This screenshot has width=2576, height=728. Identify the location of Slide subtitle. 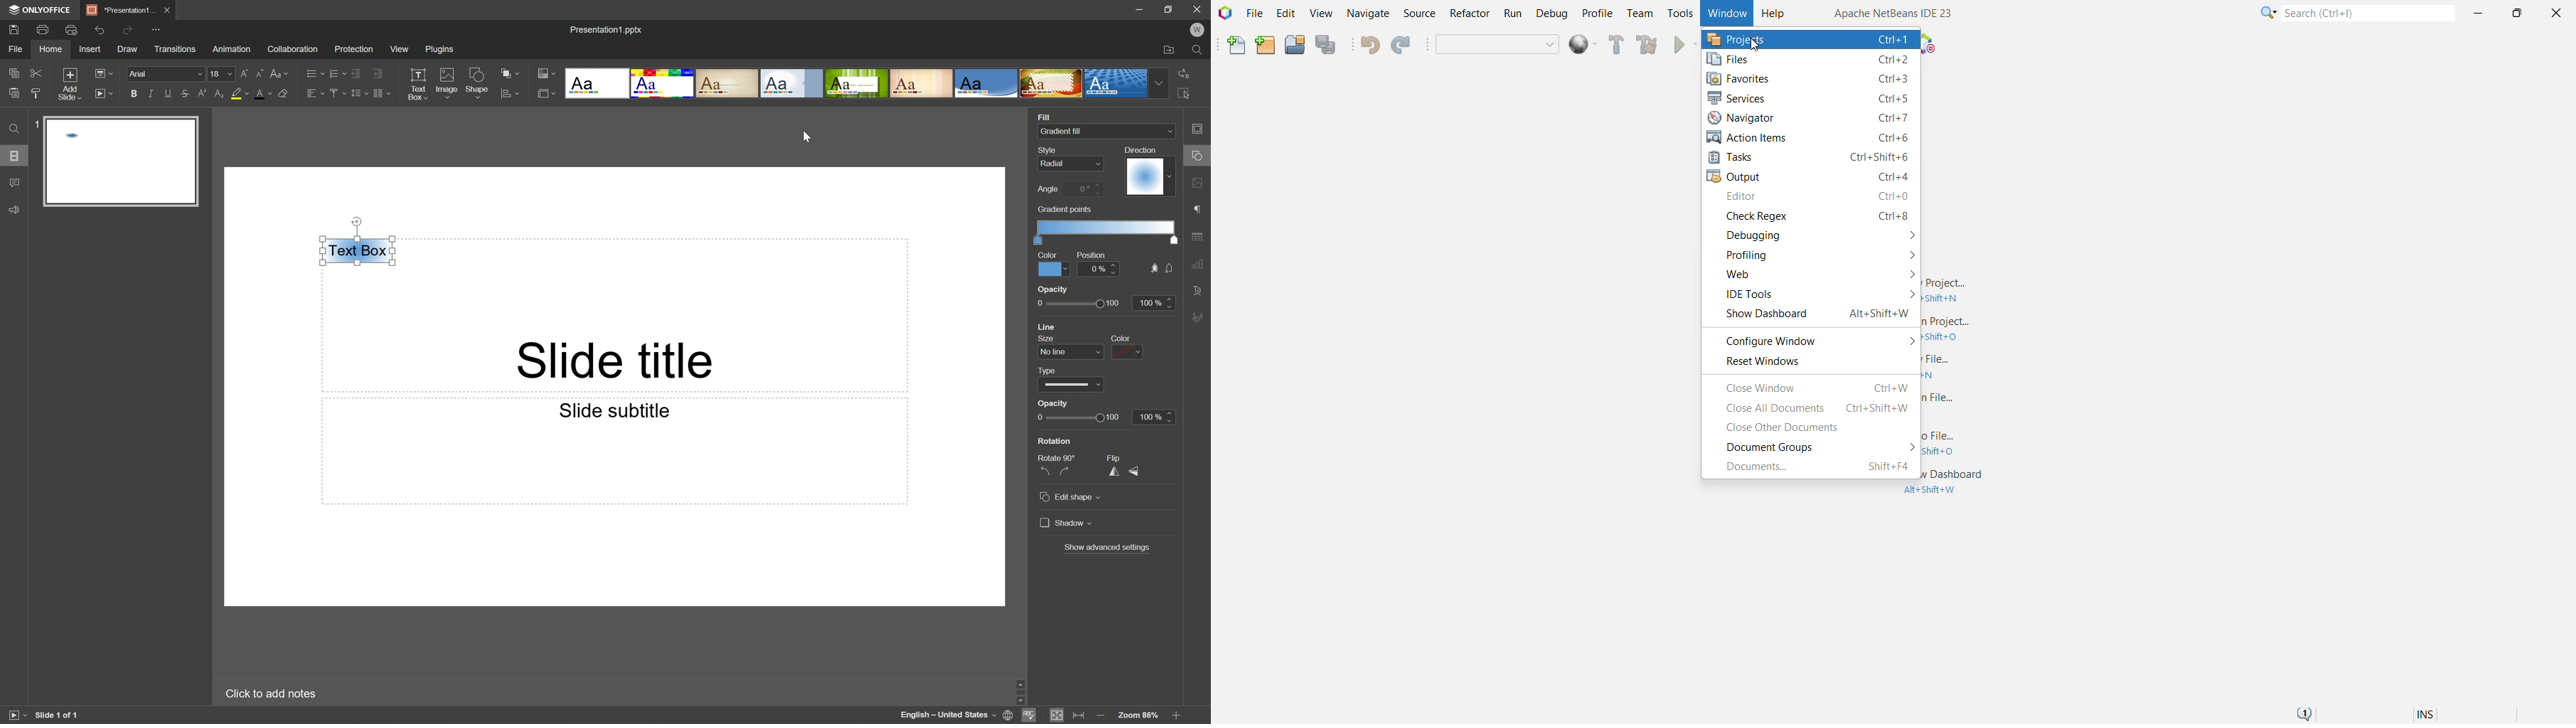
(618, 412).